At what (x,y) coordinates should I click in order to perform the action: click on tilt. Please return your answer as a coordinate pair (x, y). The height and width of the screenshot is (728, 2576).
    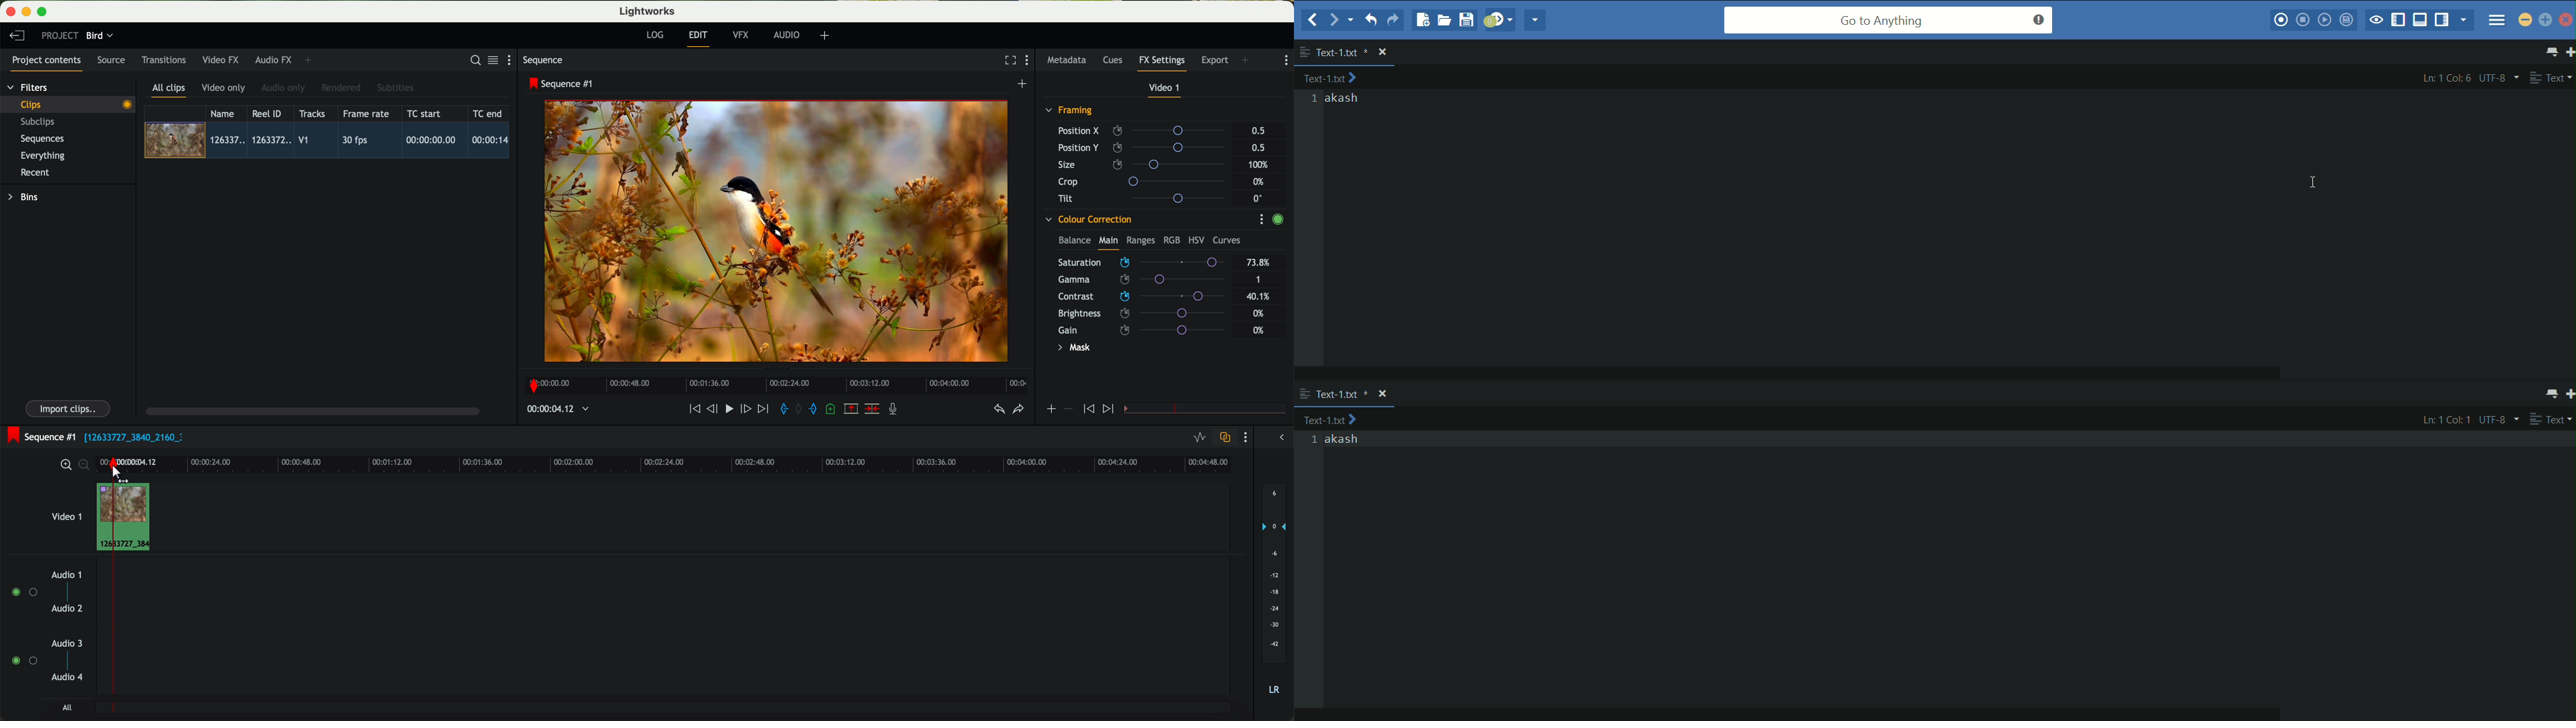
    Looking at the image, I should click on (1146, 198).